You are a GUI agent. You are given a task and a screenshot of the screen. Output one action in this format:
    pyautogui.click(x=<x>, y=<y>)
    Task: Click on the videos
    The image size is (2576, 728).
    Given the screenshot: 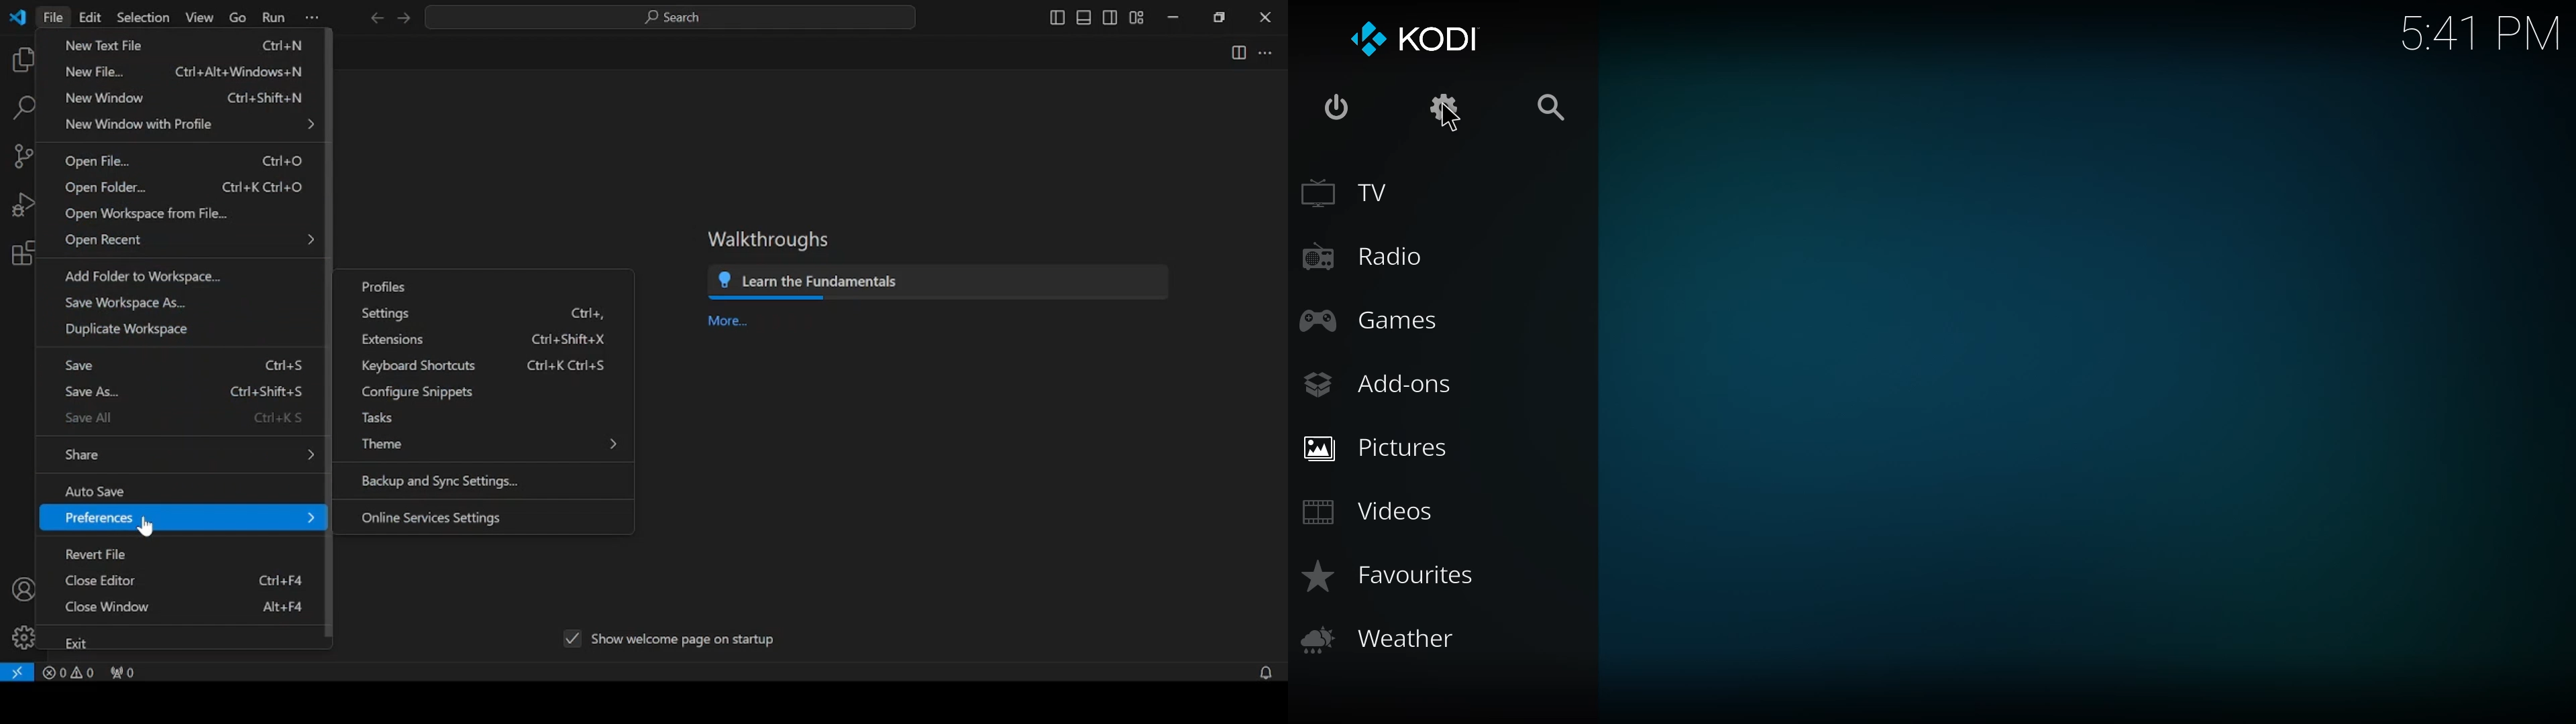 What is the action you would take?
    pyautogui.click(x=1371, y=508)
    